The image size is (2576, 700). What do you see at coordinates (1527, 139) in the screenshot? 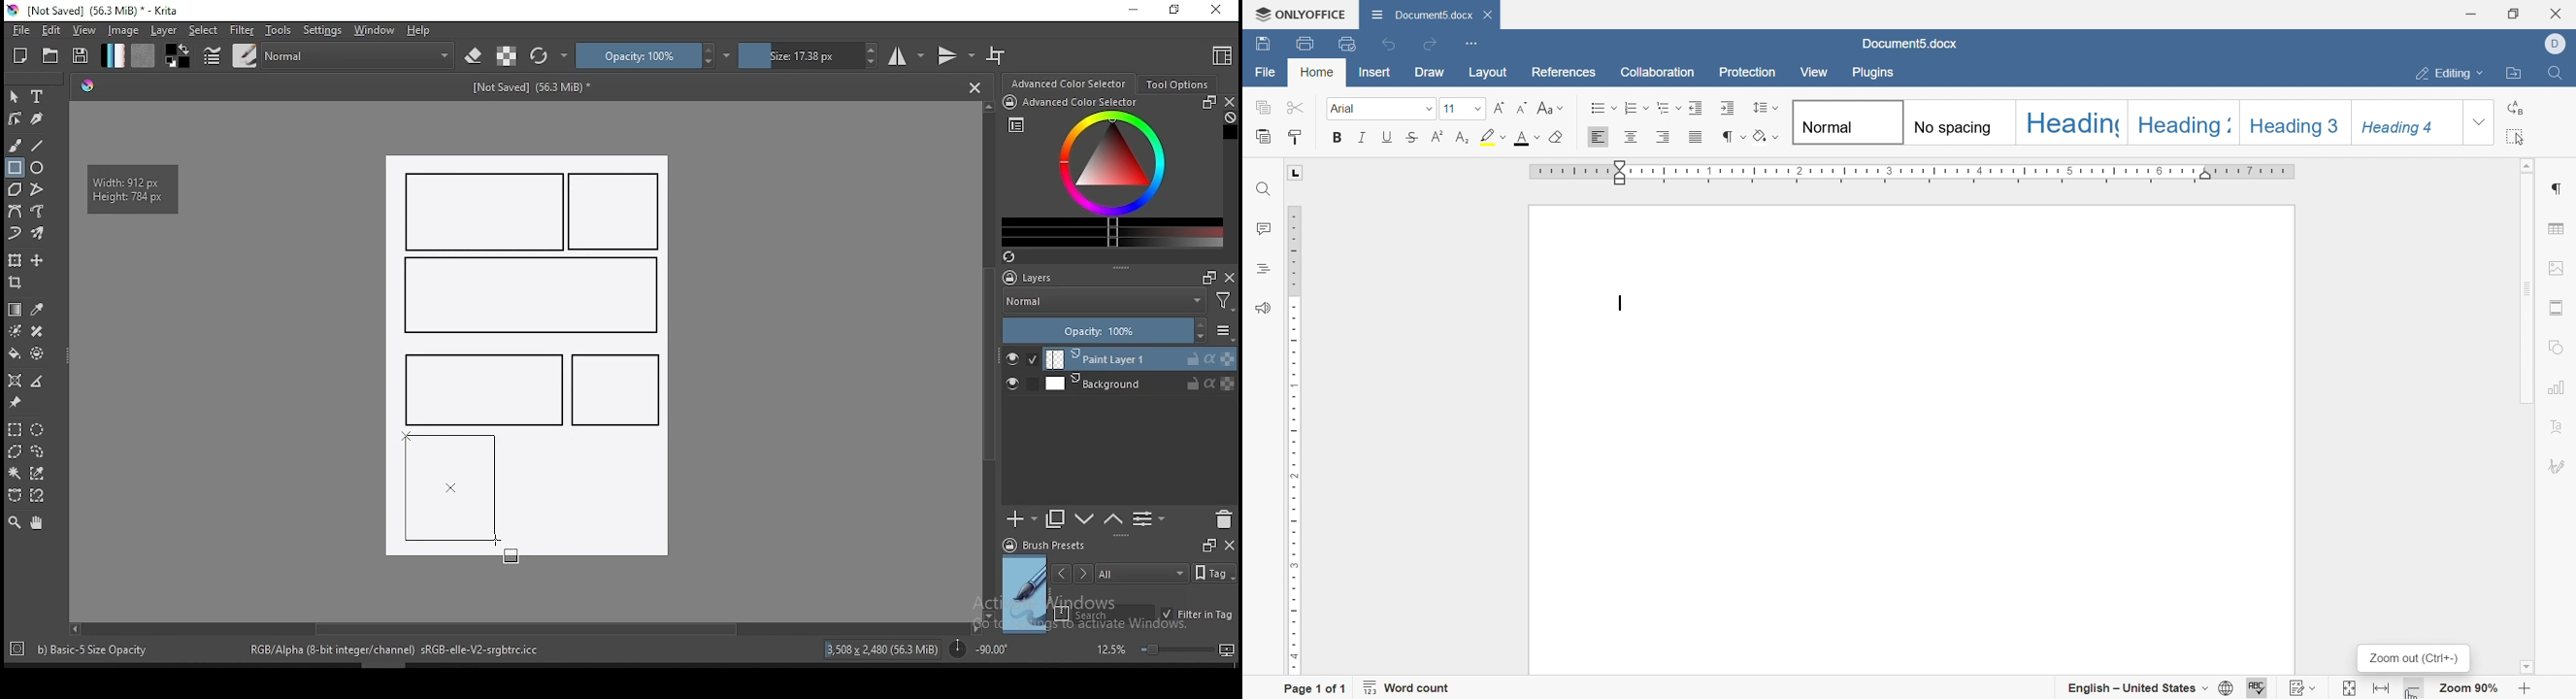
I see `font color` at bounding box center [1527, 139].